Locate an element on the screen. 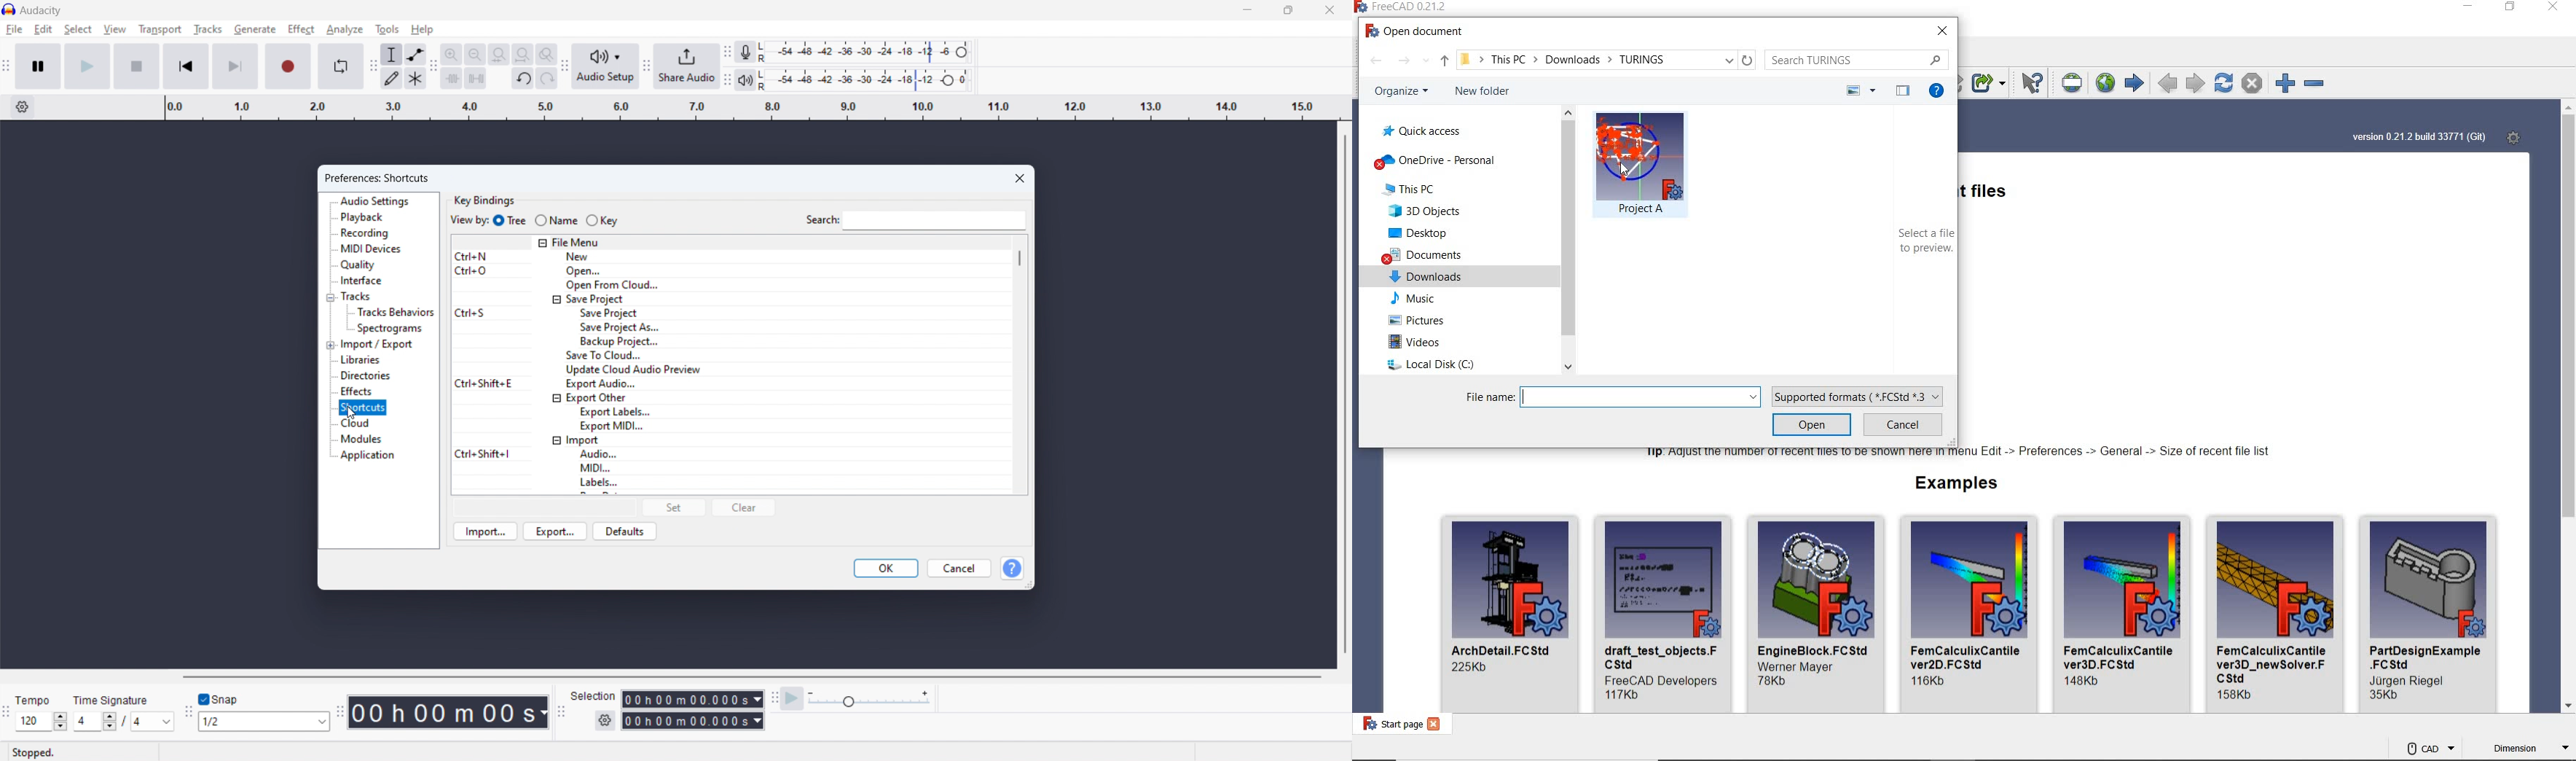 The image size is (2576, 784). Heade to change recording level is located at coordinates (961, 52).